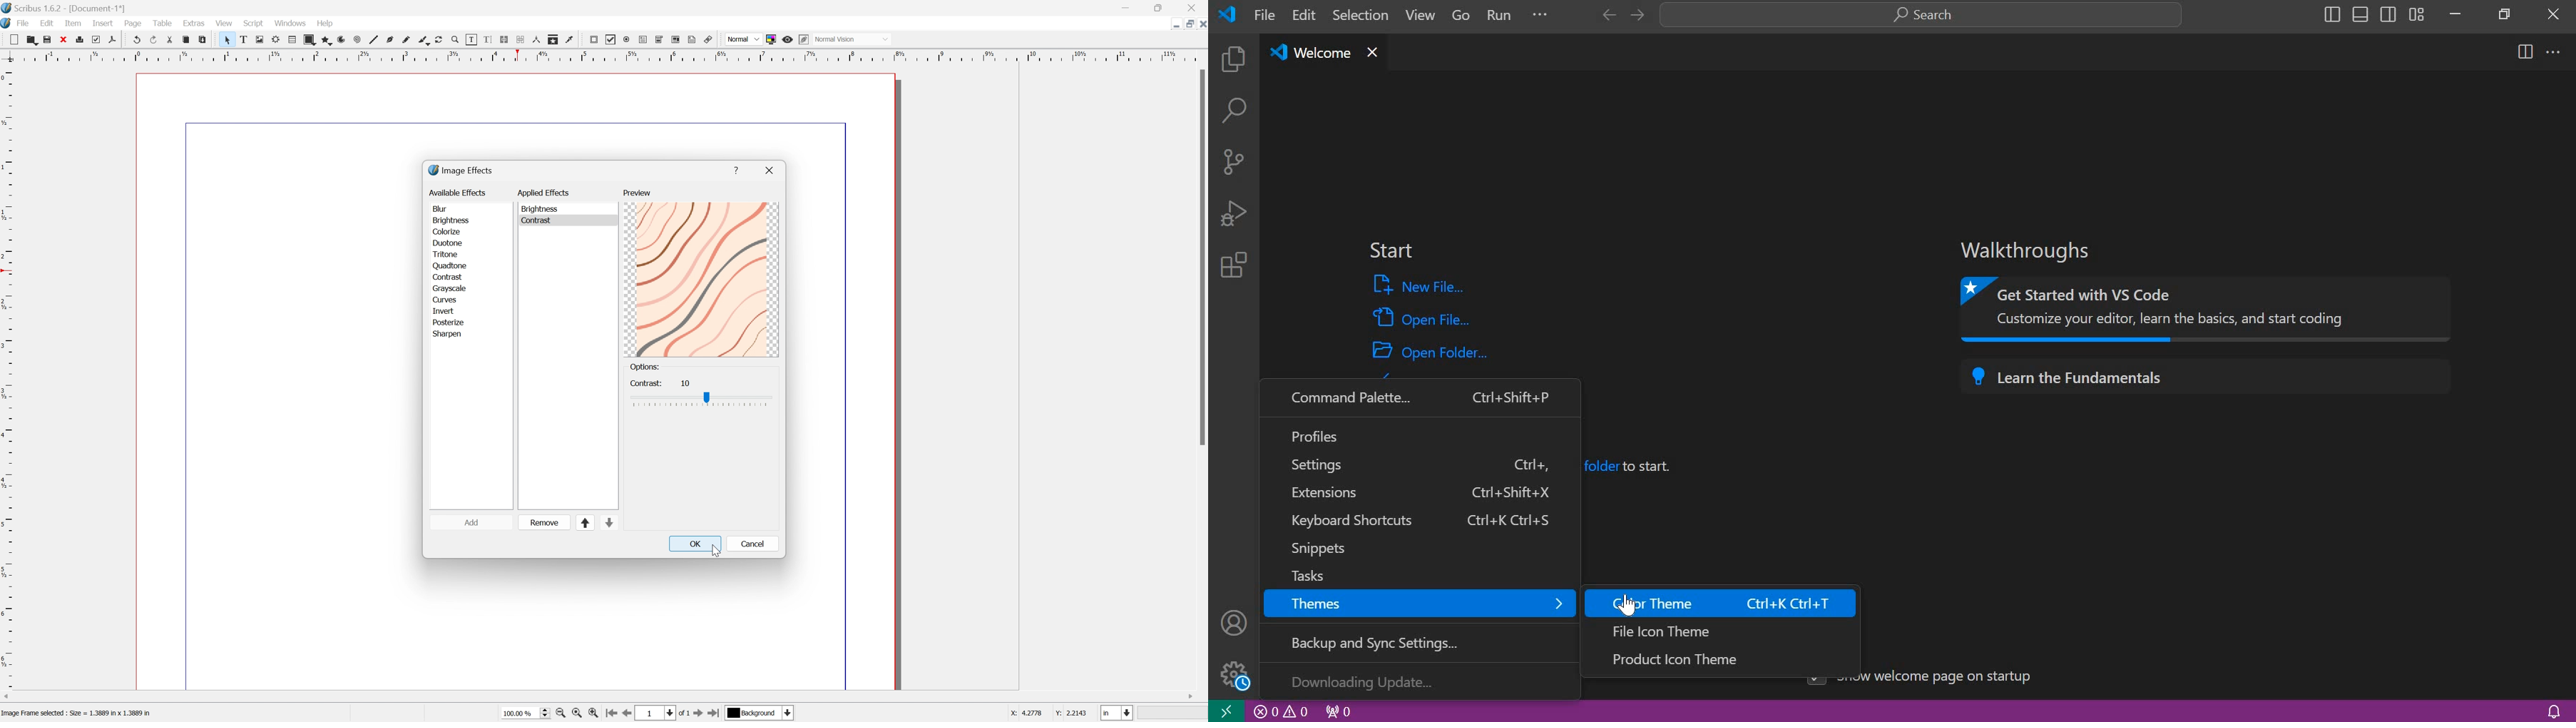 This screenshot has height=728, width=2576. What do you see at coordinates (447, 253) in the screenshot?
I see `tritone` at bounding box center [447, 253].